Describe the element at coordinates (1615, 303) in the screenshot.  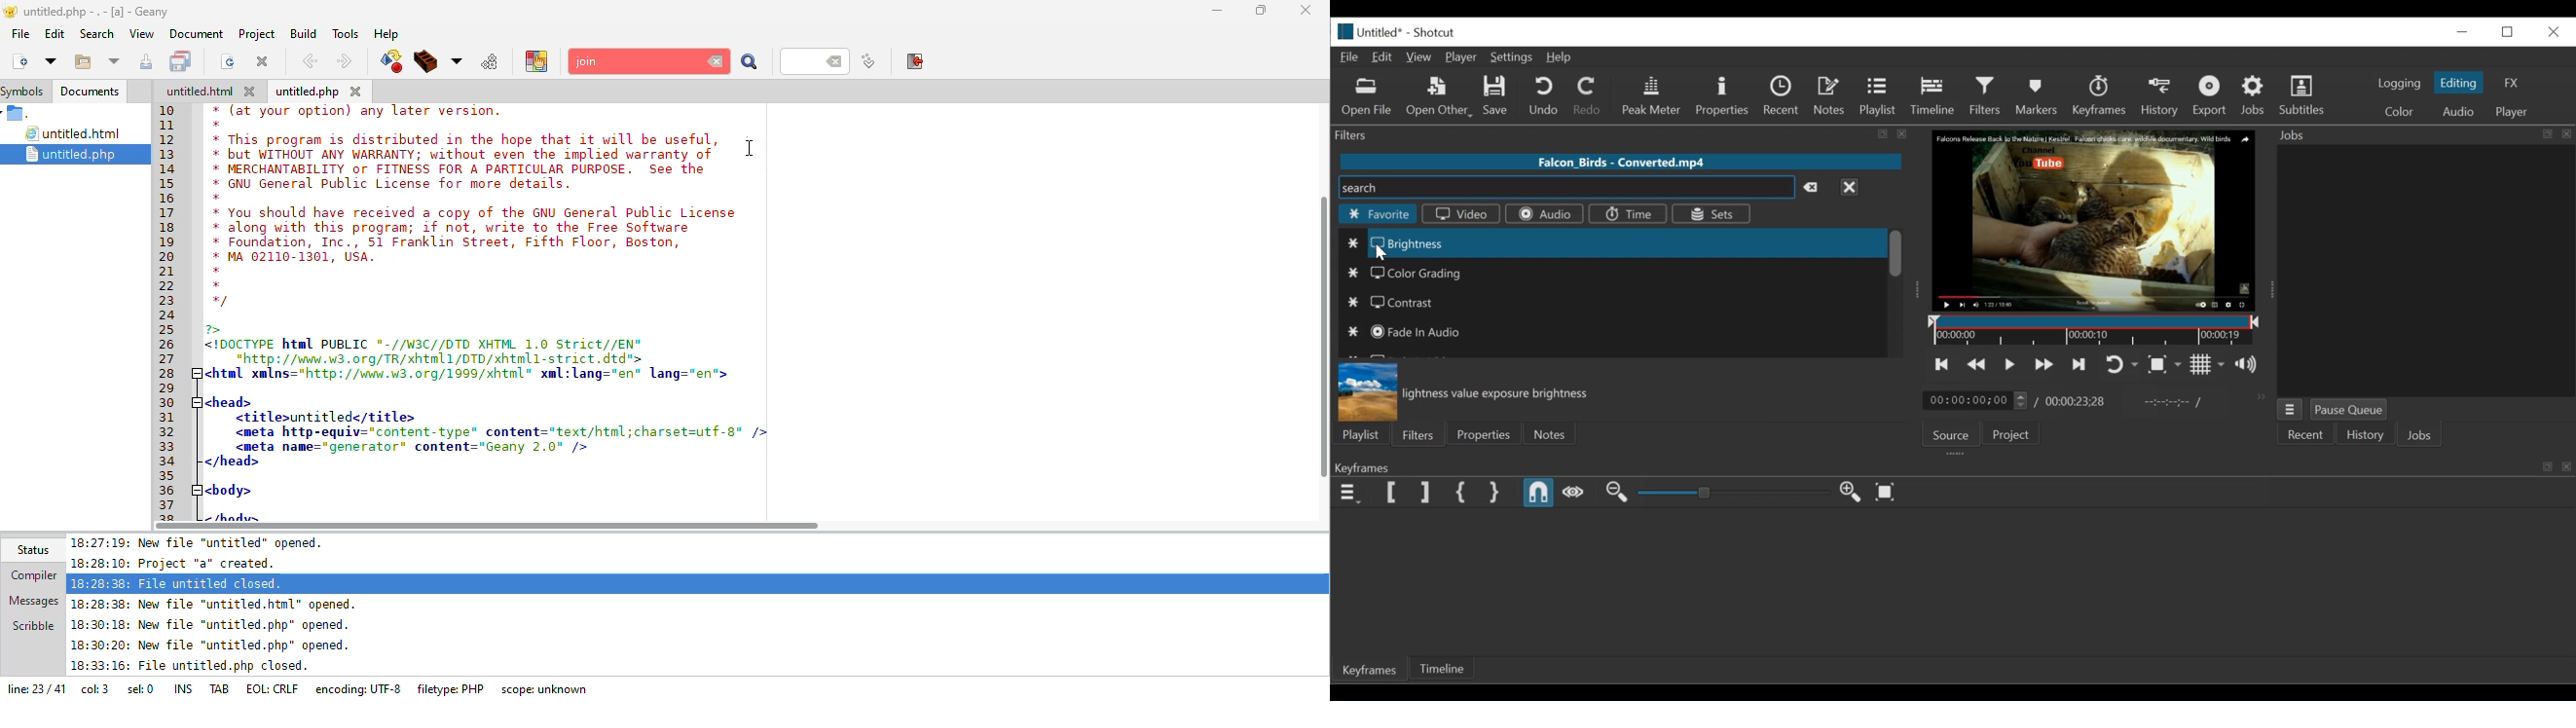
I see `Contrast` at that location.